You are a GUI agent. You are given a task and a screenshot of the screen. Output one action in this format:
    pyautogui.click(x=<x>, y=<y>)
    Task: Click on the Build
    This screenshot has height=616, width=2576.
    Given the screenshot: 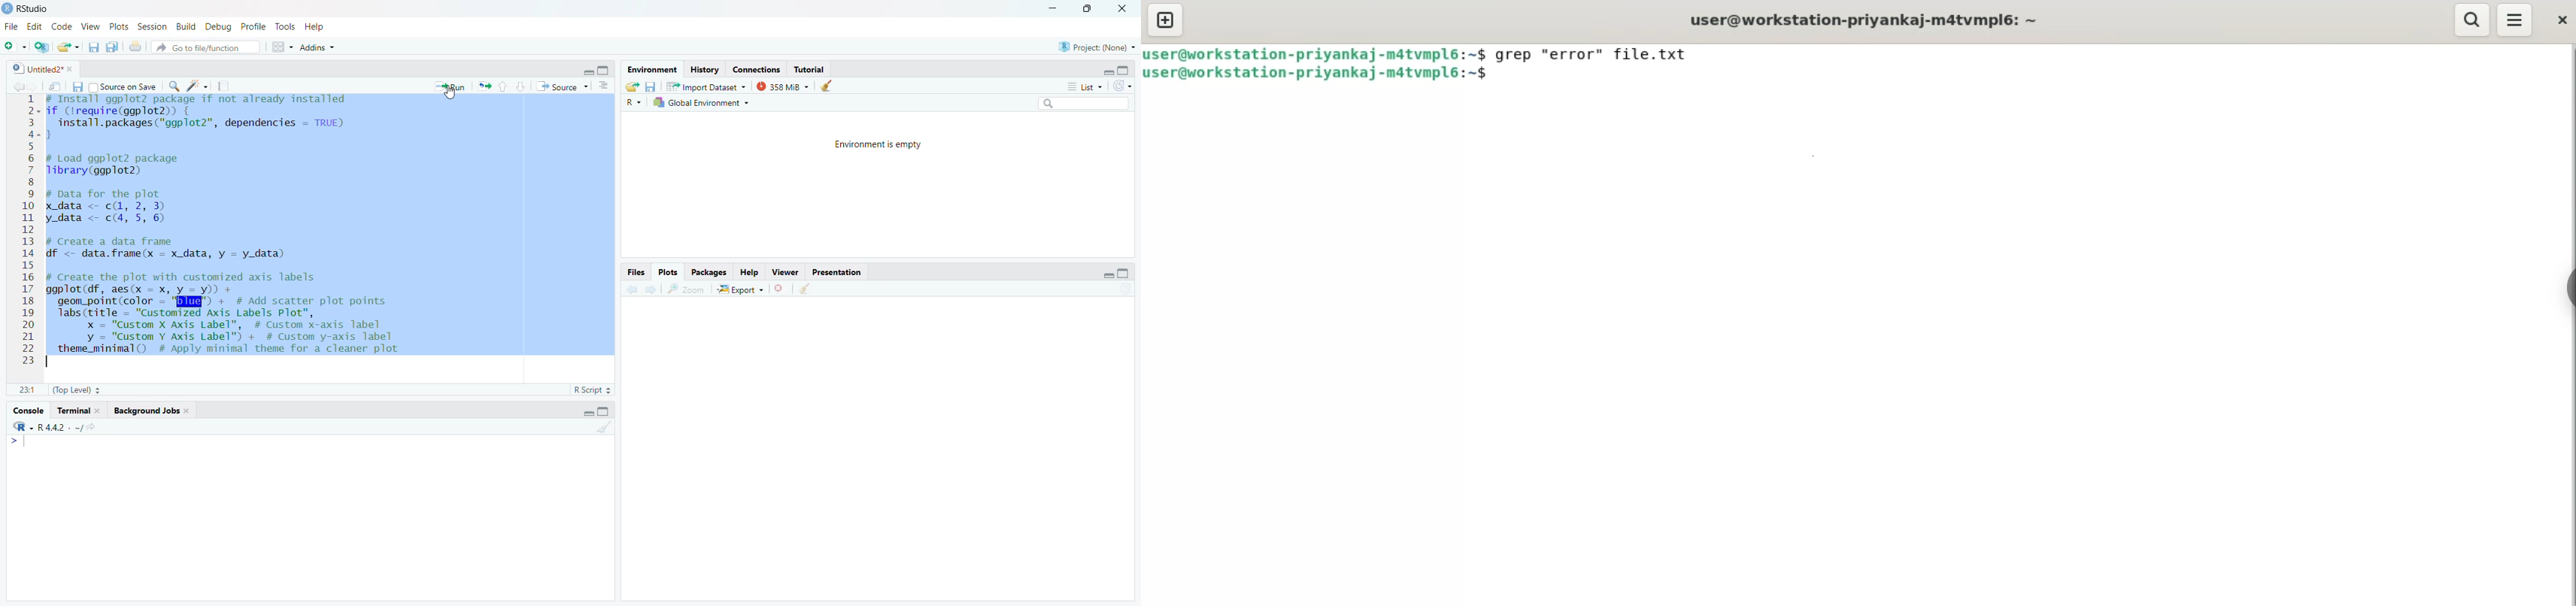 What is the action you would take?
    pyautogui.click(x=187, y=26)
    